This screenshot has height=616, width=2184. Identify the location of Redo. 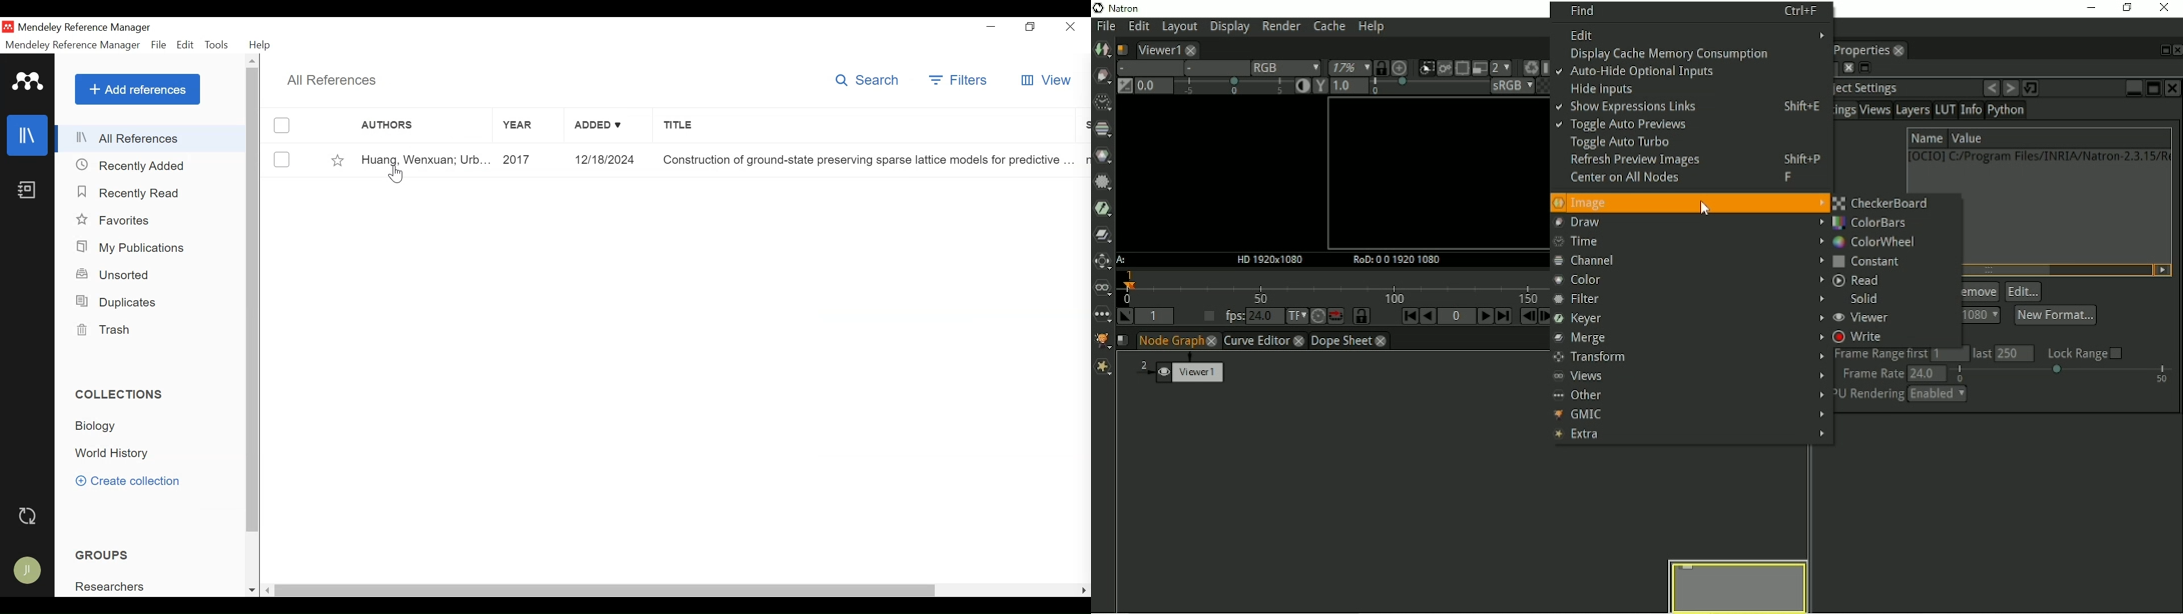
(2010, 88).